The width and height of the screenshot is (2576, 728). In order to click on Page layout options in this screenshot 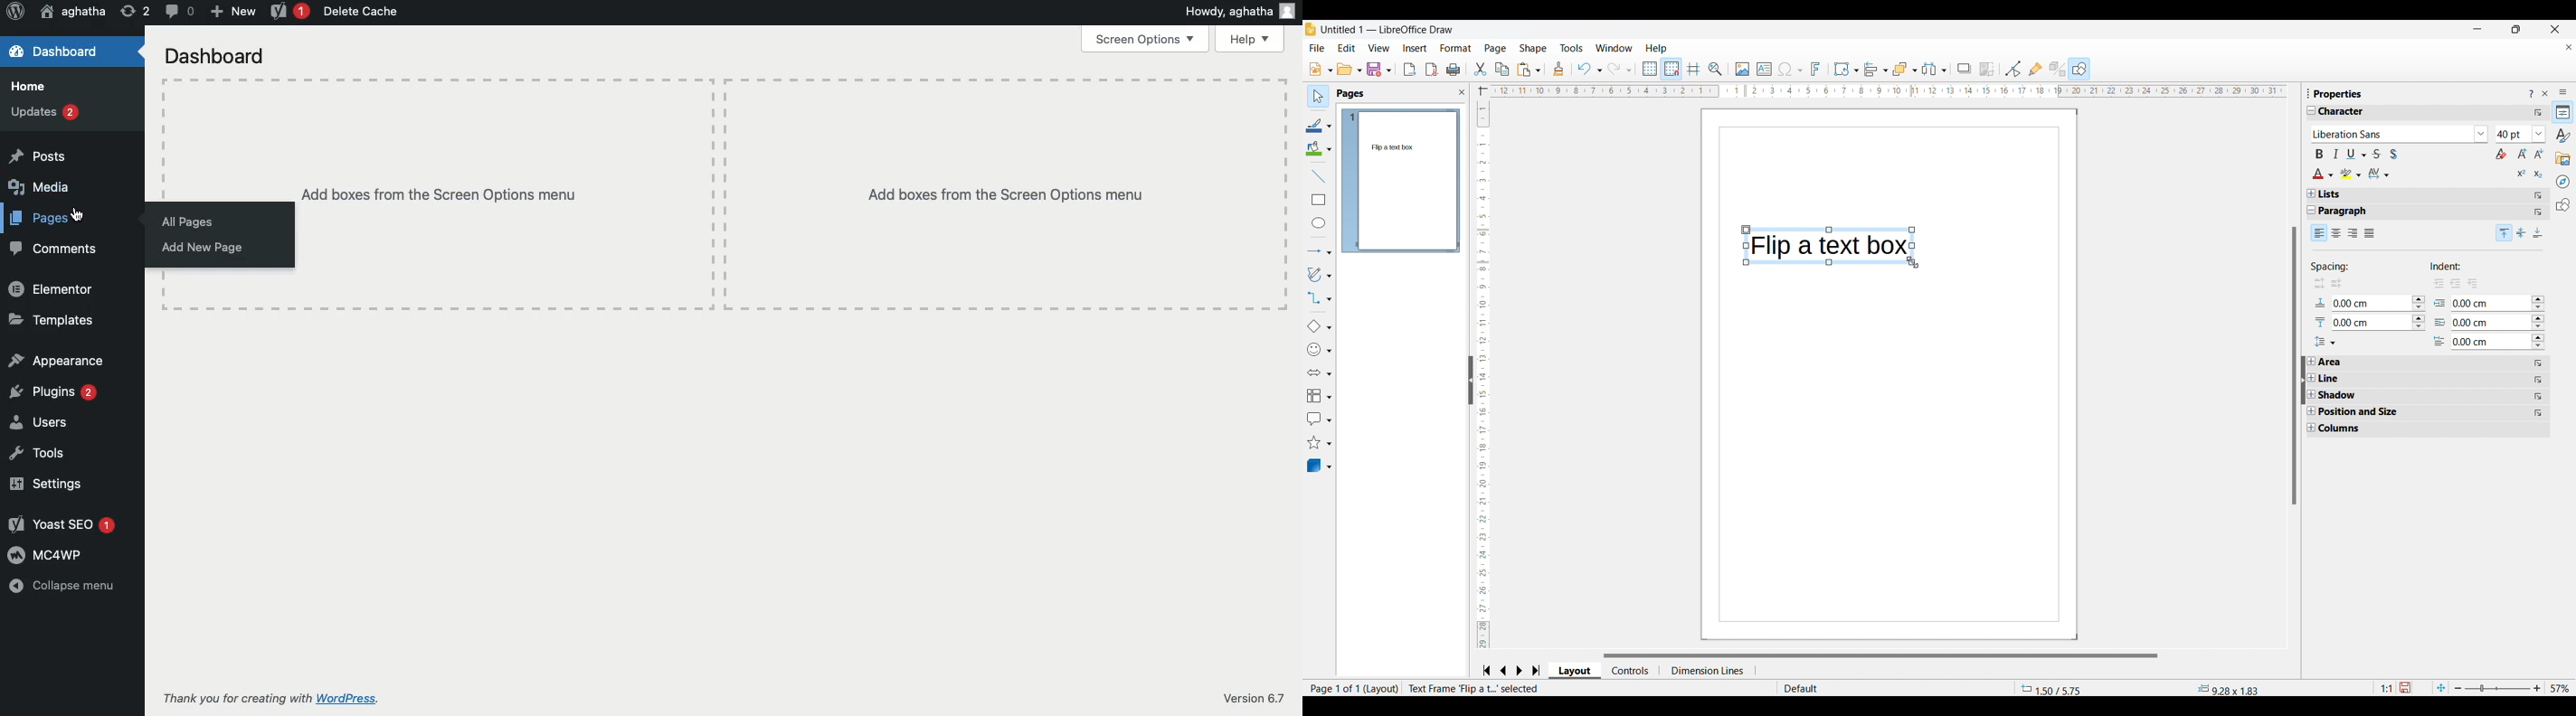, I will do `click(1575, 672)`.